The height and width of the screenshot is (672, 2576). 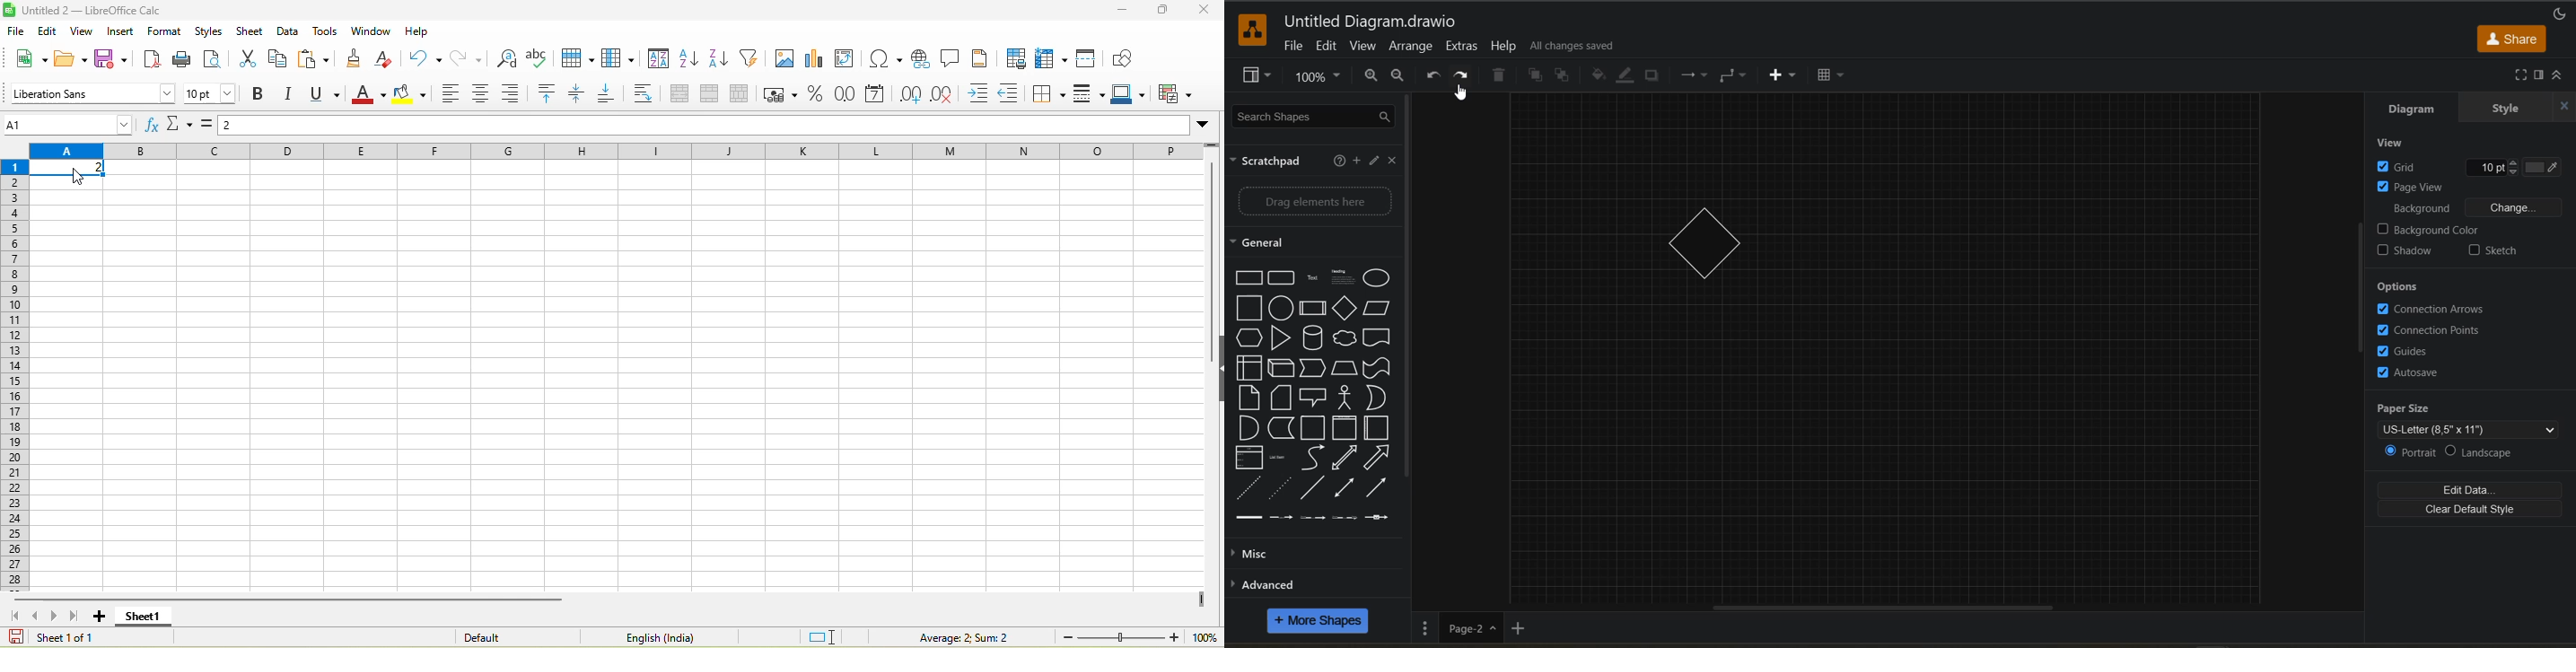 What do you see at coordinates (1322, 621) in the screenshot?
I see `more shapes` at bounding box center [1322, 621].